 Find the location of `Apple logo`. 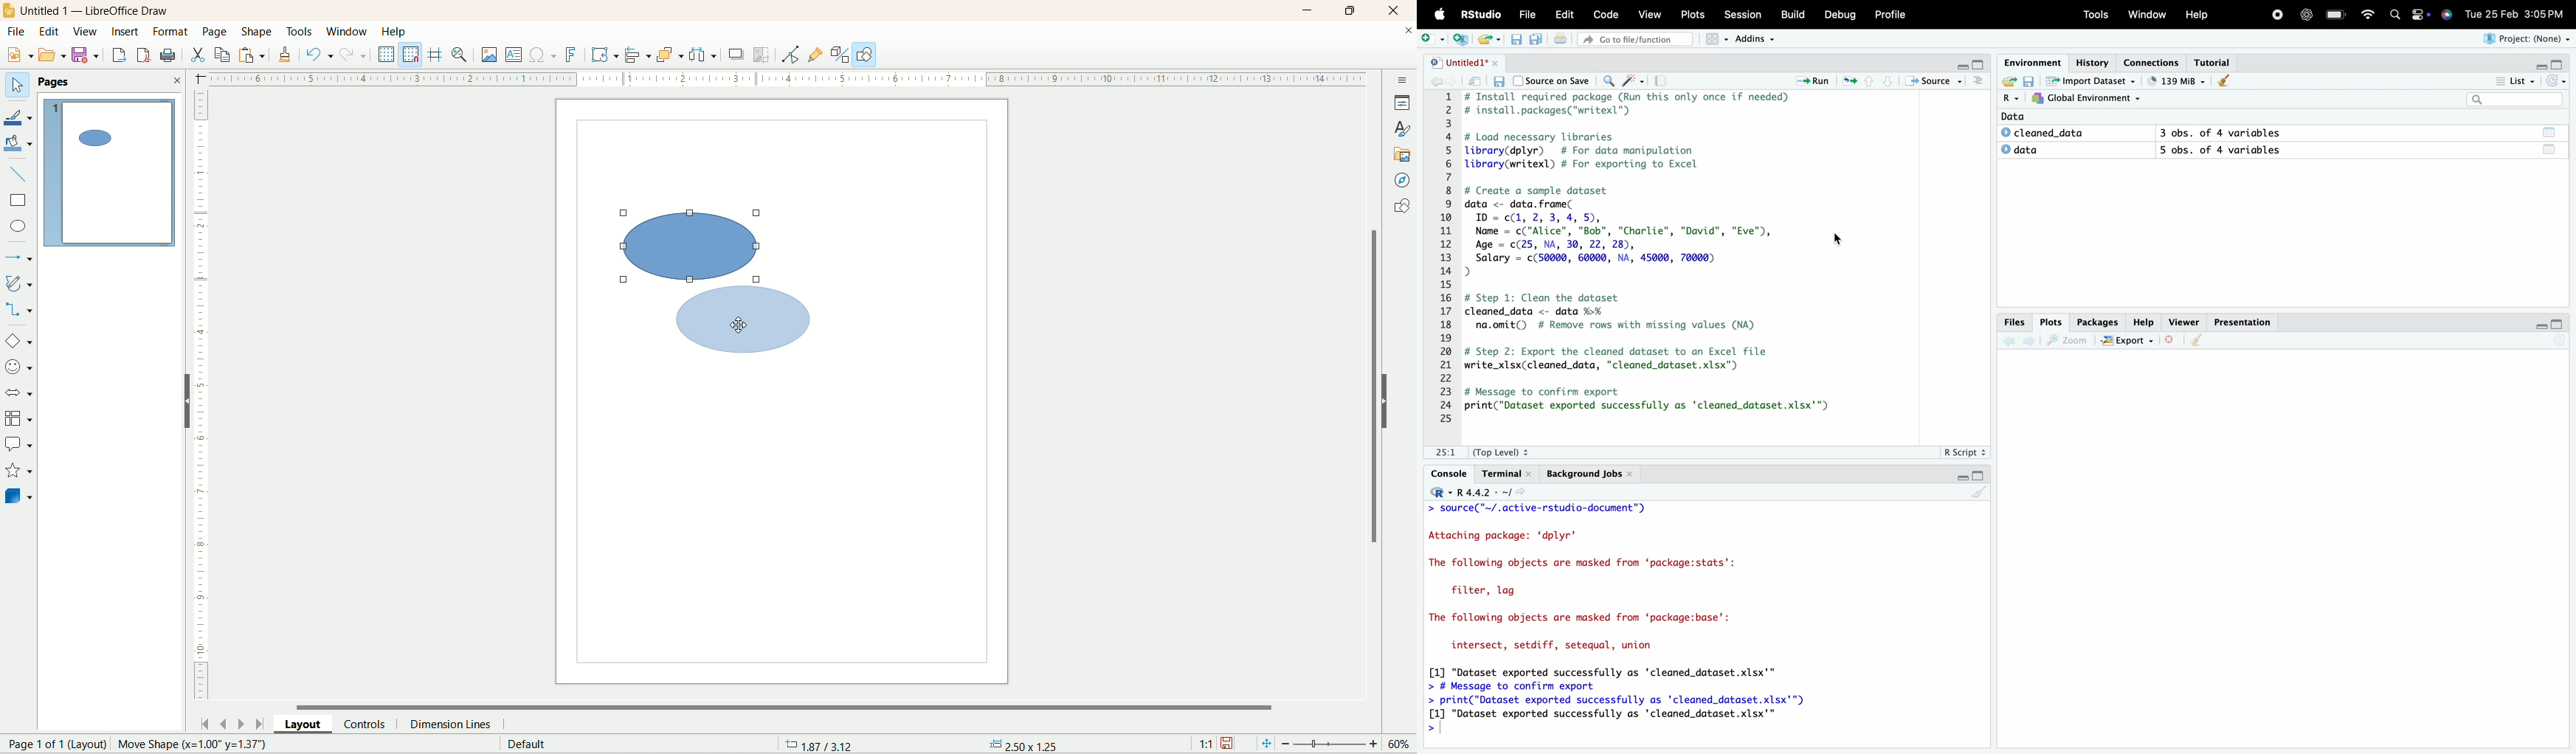

Apple logo is located at coordinates (1438, 14).